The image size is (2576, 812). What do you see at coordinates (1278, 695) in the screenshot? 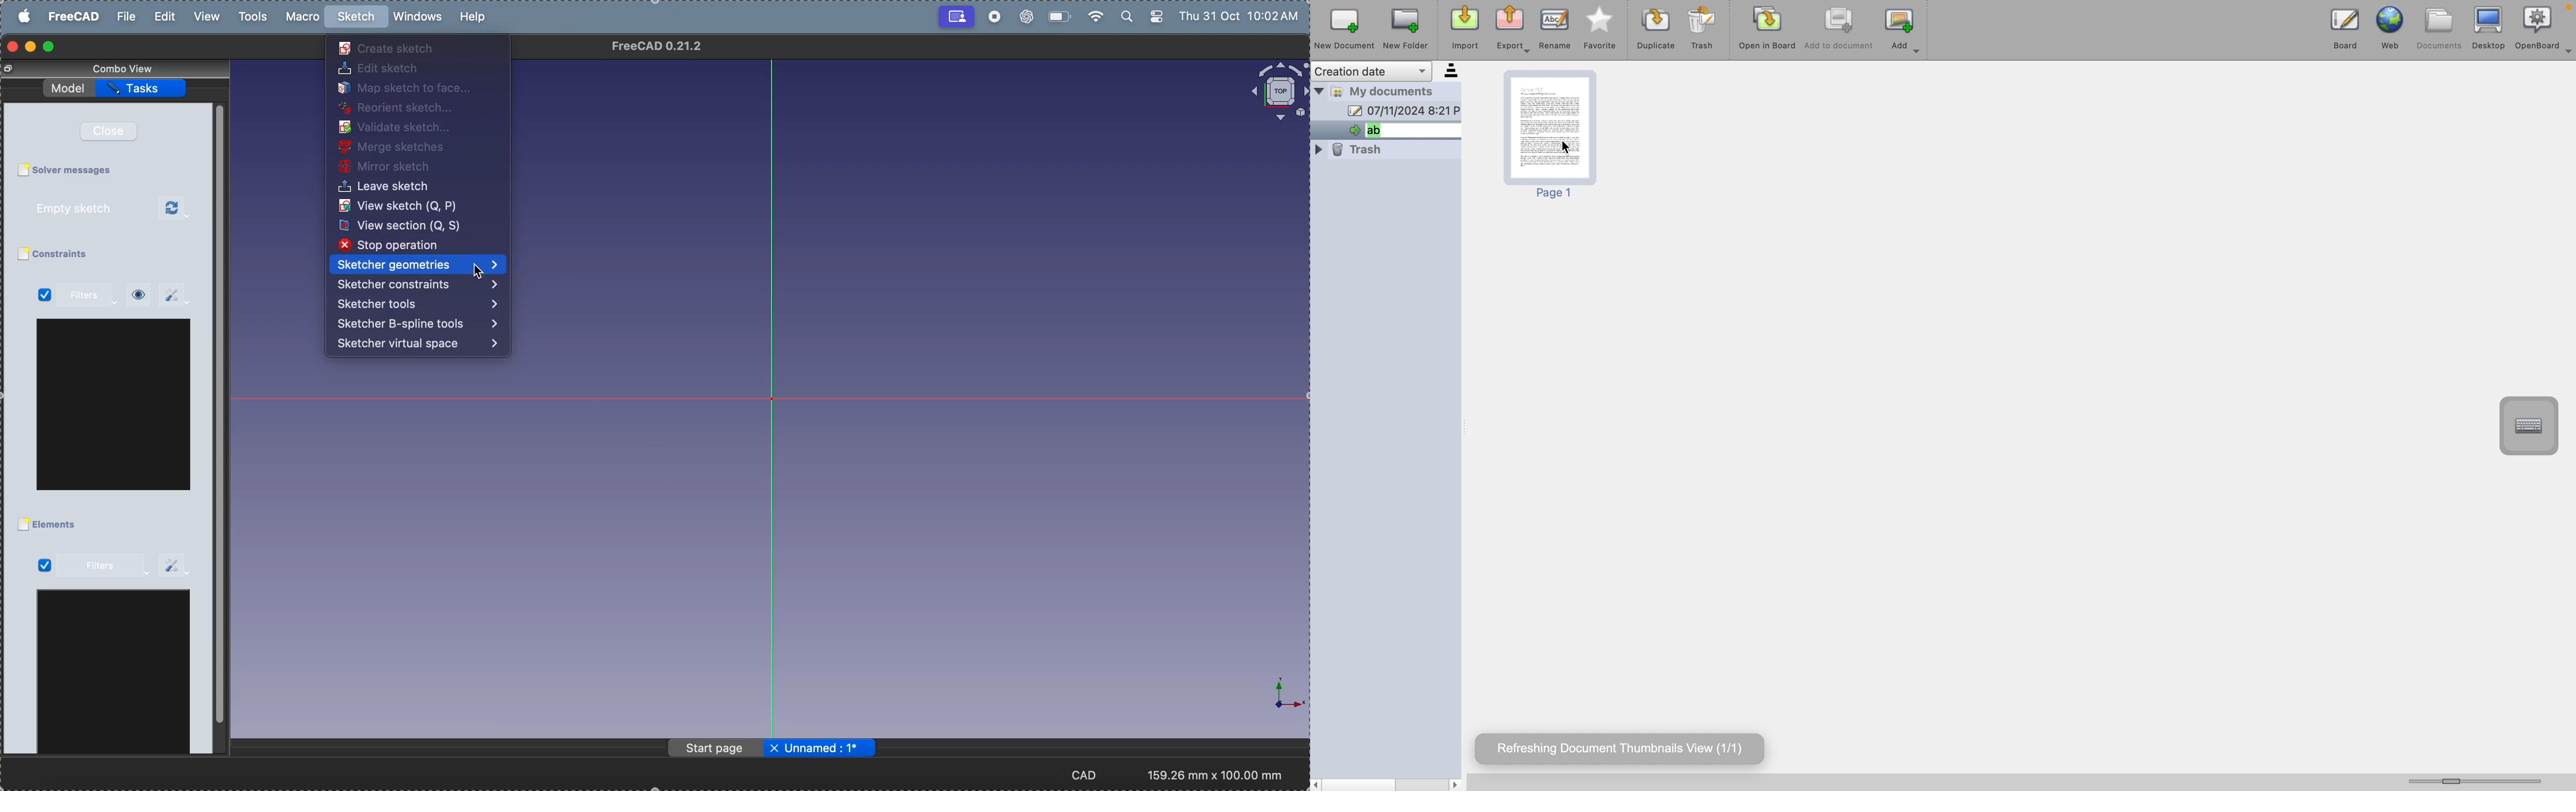
I see `axis` at bounding box center [1278, 695].